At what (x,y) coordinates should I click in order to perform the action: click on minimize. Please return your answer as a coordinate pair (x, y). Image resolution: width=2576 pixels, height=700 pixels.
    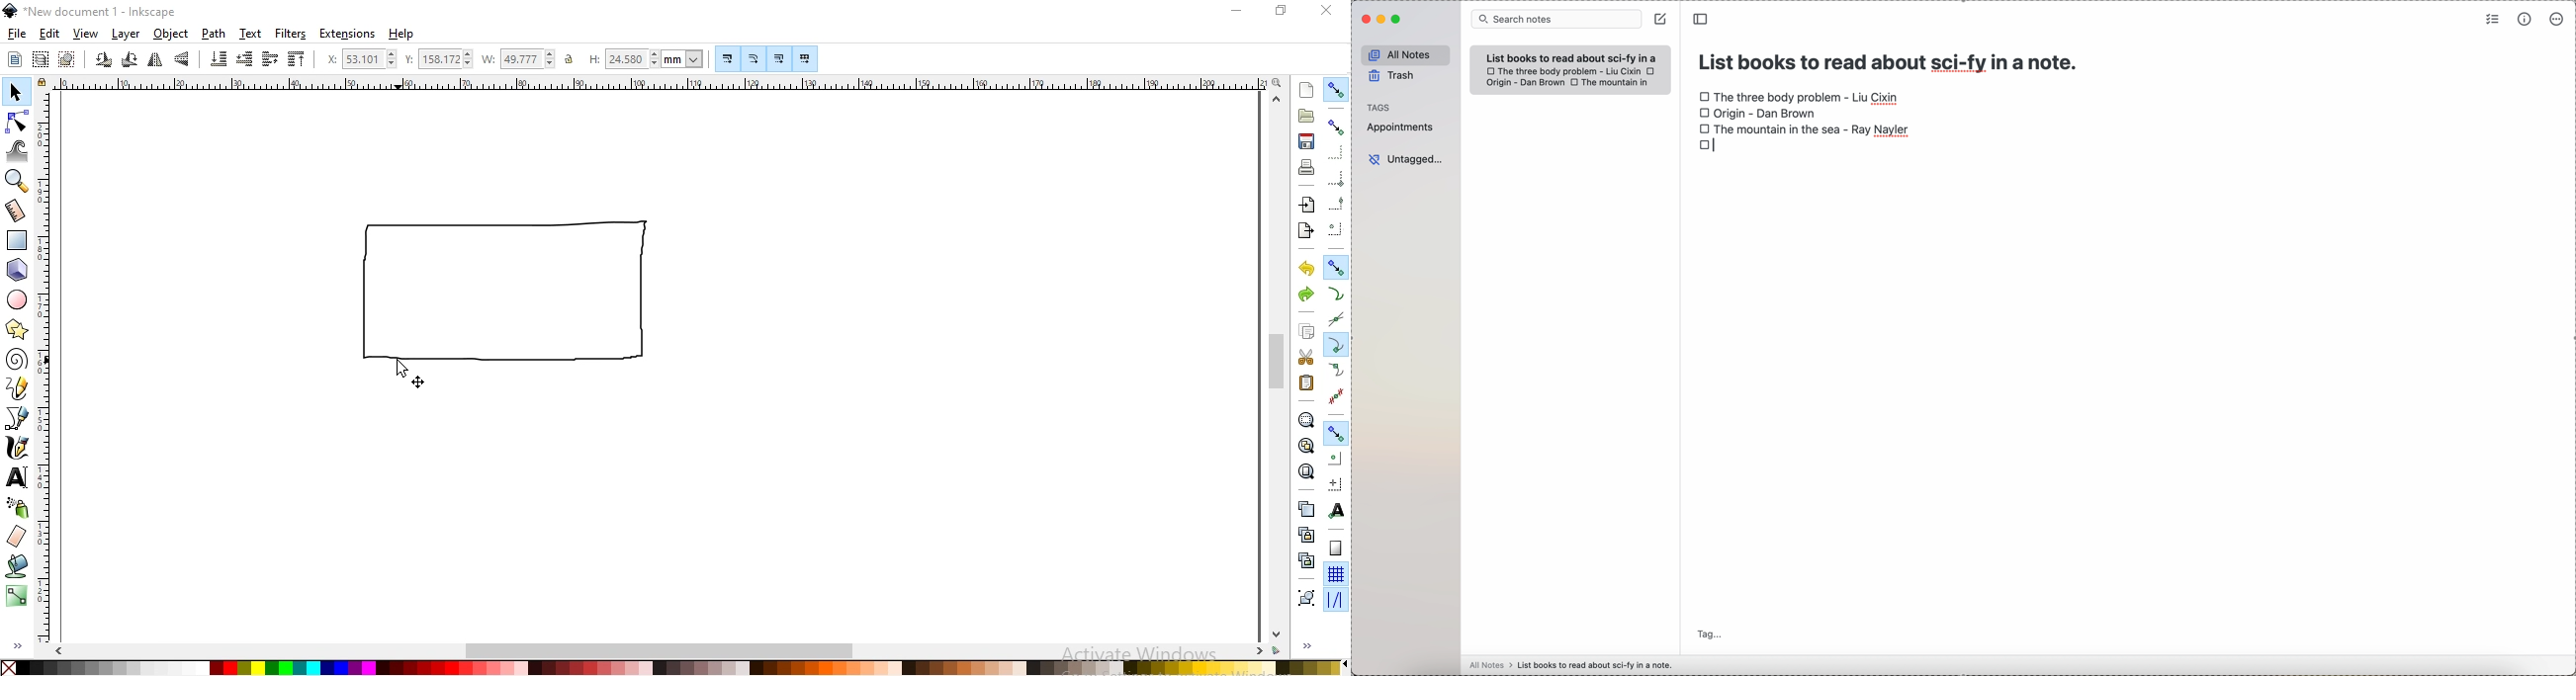
    Looking at the image, I should click on (1237, 12).